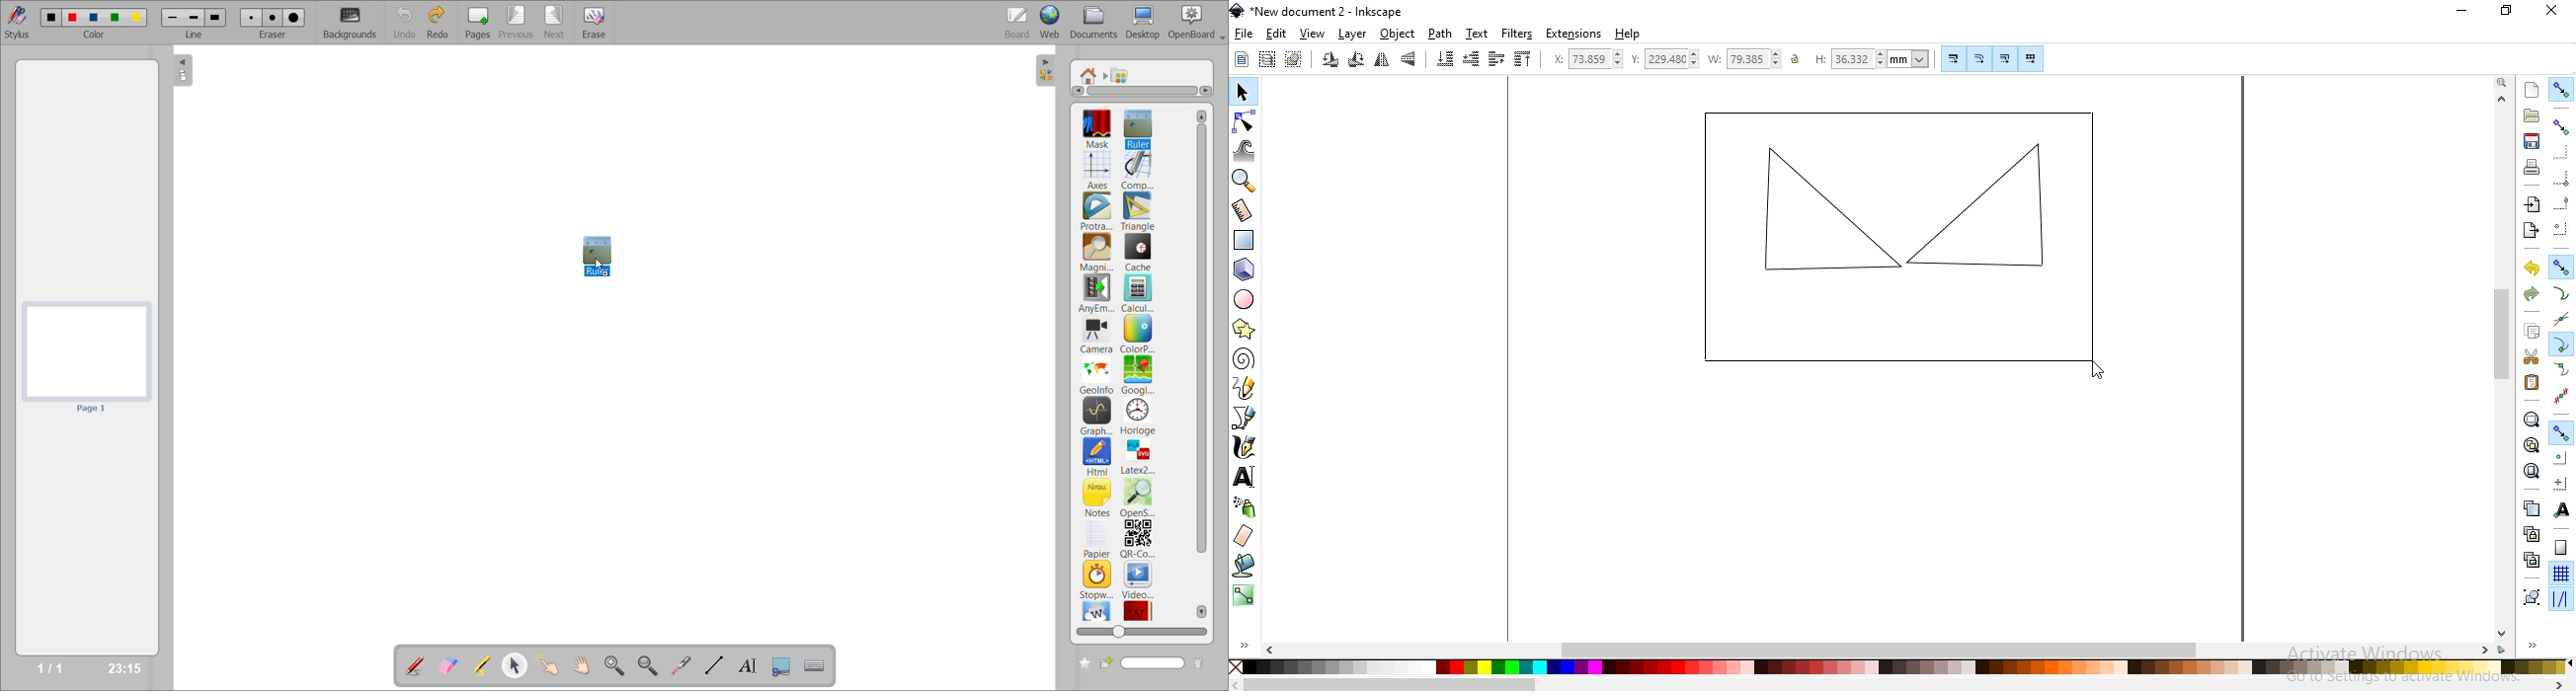  What do you see at coordinates (2558, 227) in the screenshot?
I see `snapping centers of bounding boxes` at bounding box center [2558, 227].